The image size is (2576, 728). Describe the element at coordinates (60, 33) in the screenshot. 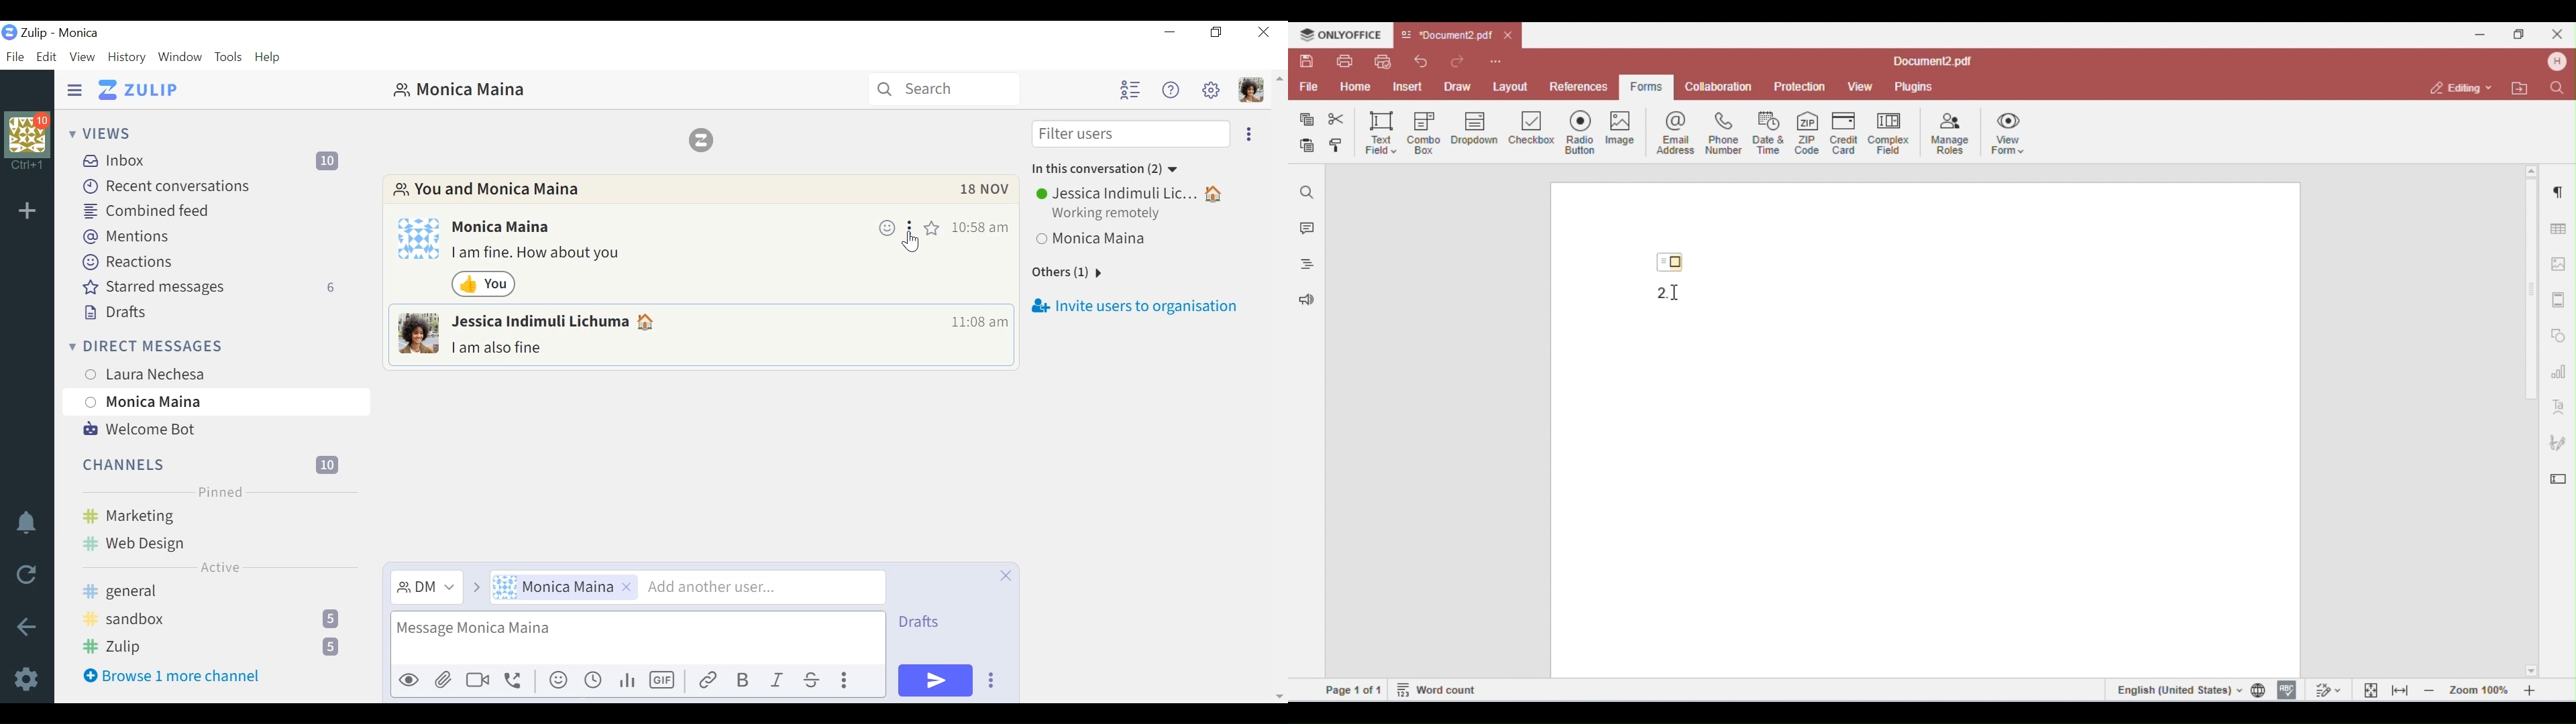

I see `Zulip - Monica` at that location.